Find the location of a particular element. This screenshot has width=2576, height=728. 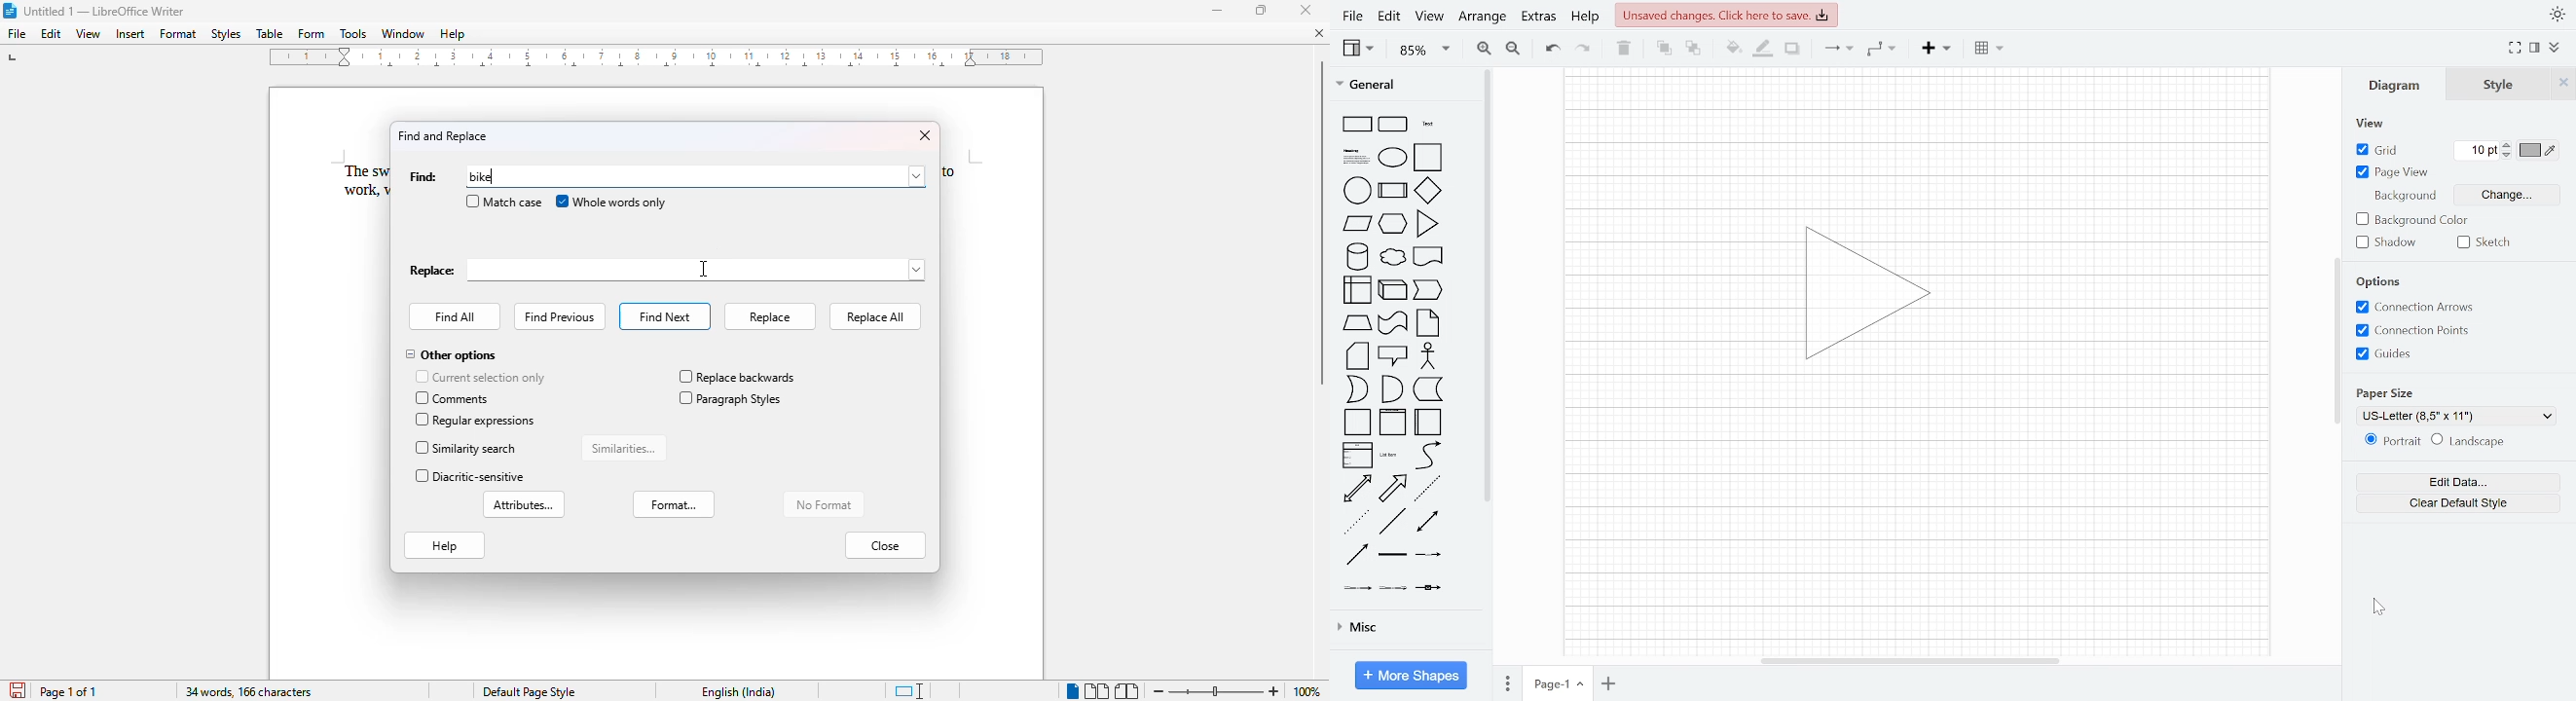

Connector with 2 labels is located at coordinates (1357, 588).